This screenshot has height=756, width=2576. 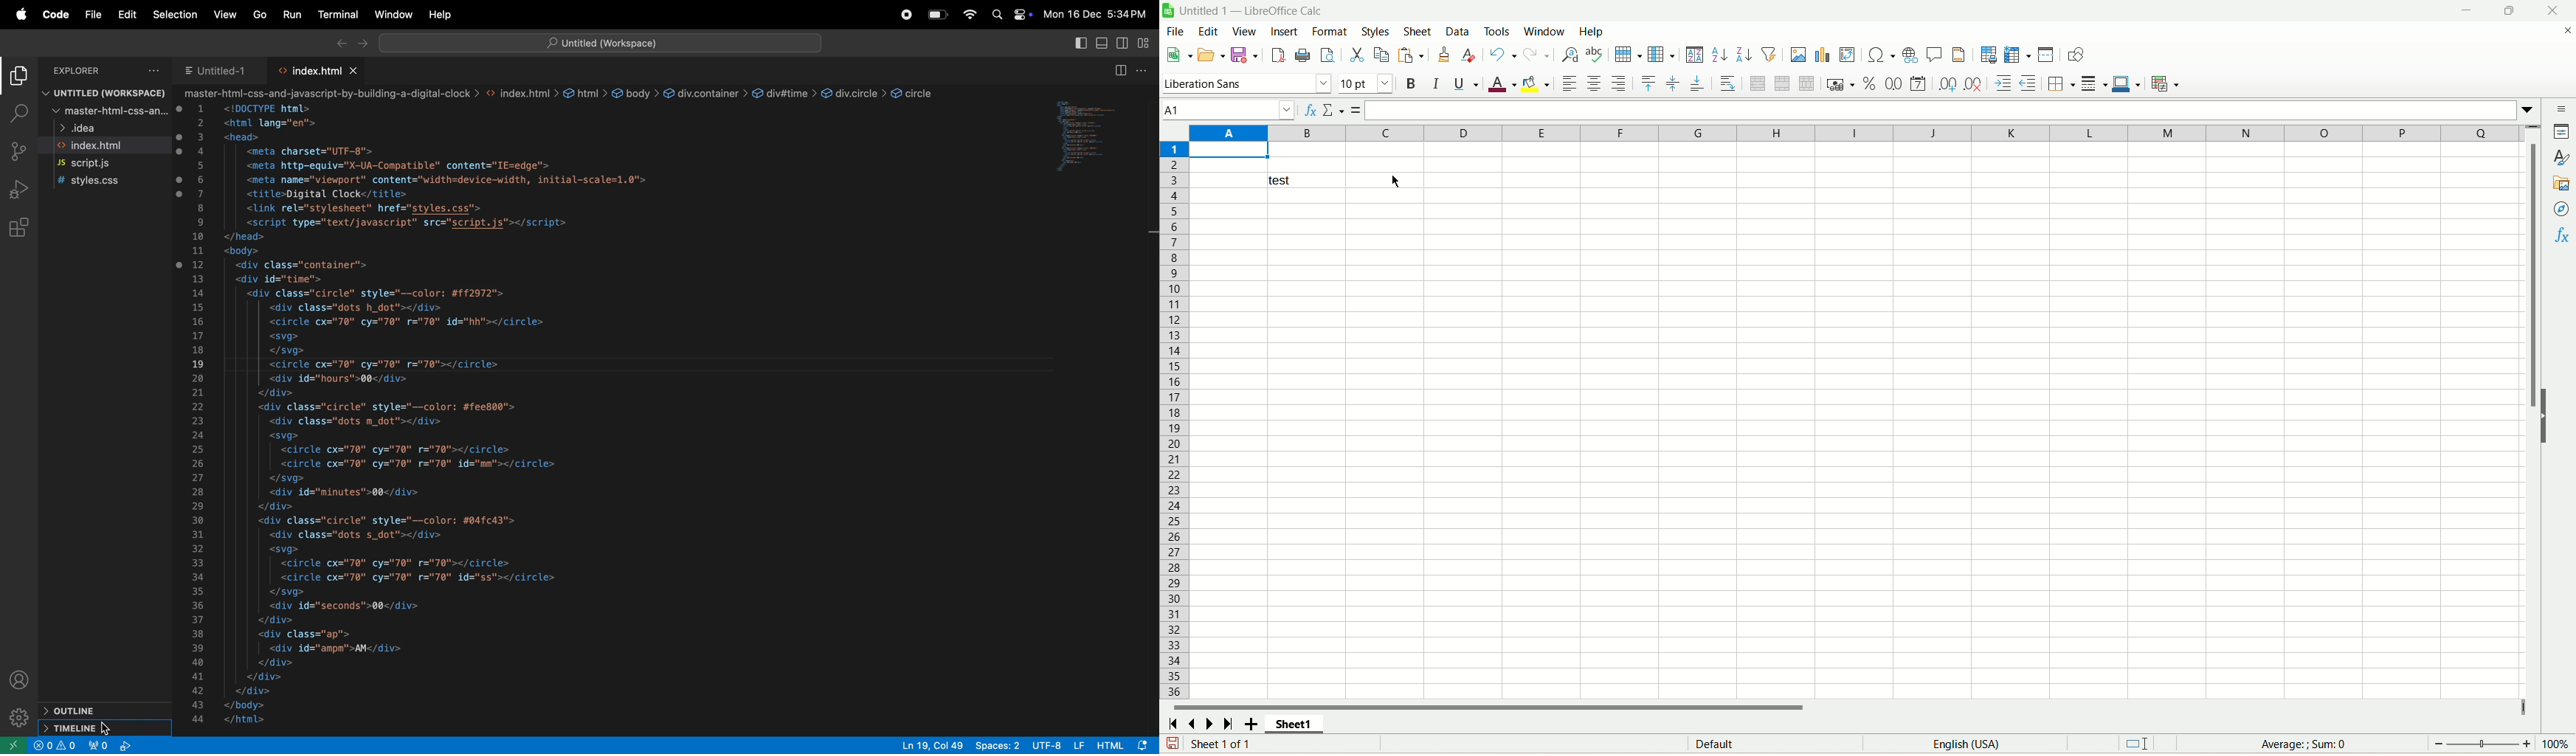 I want to click on gallery, so click(x=2560, y=183).